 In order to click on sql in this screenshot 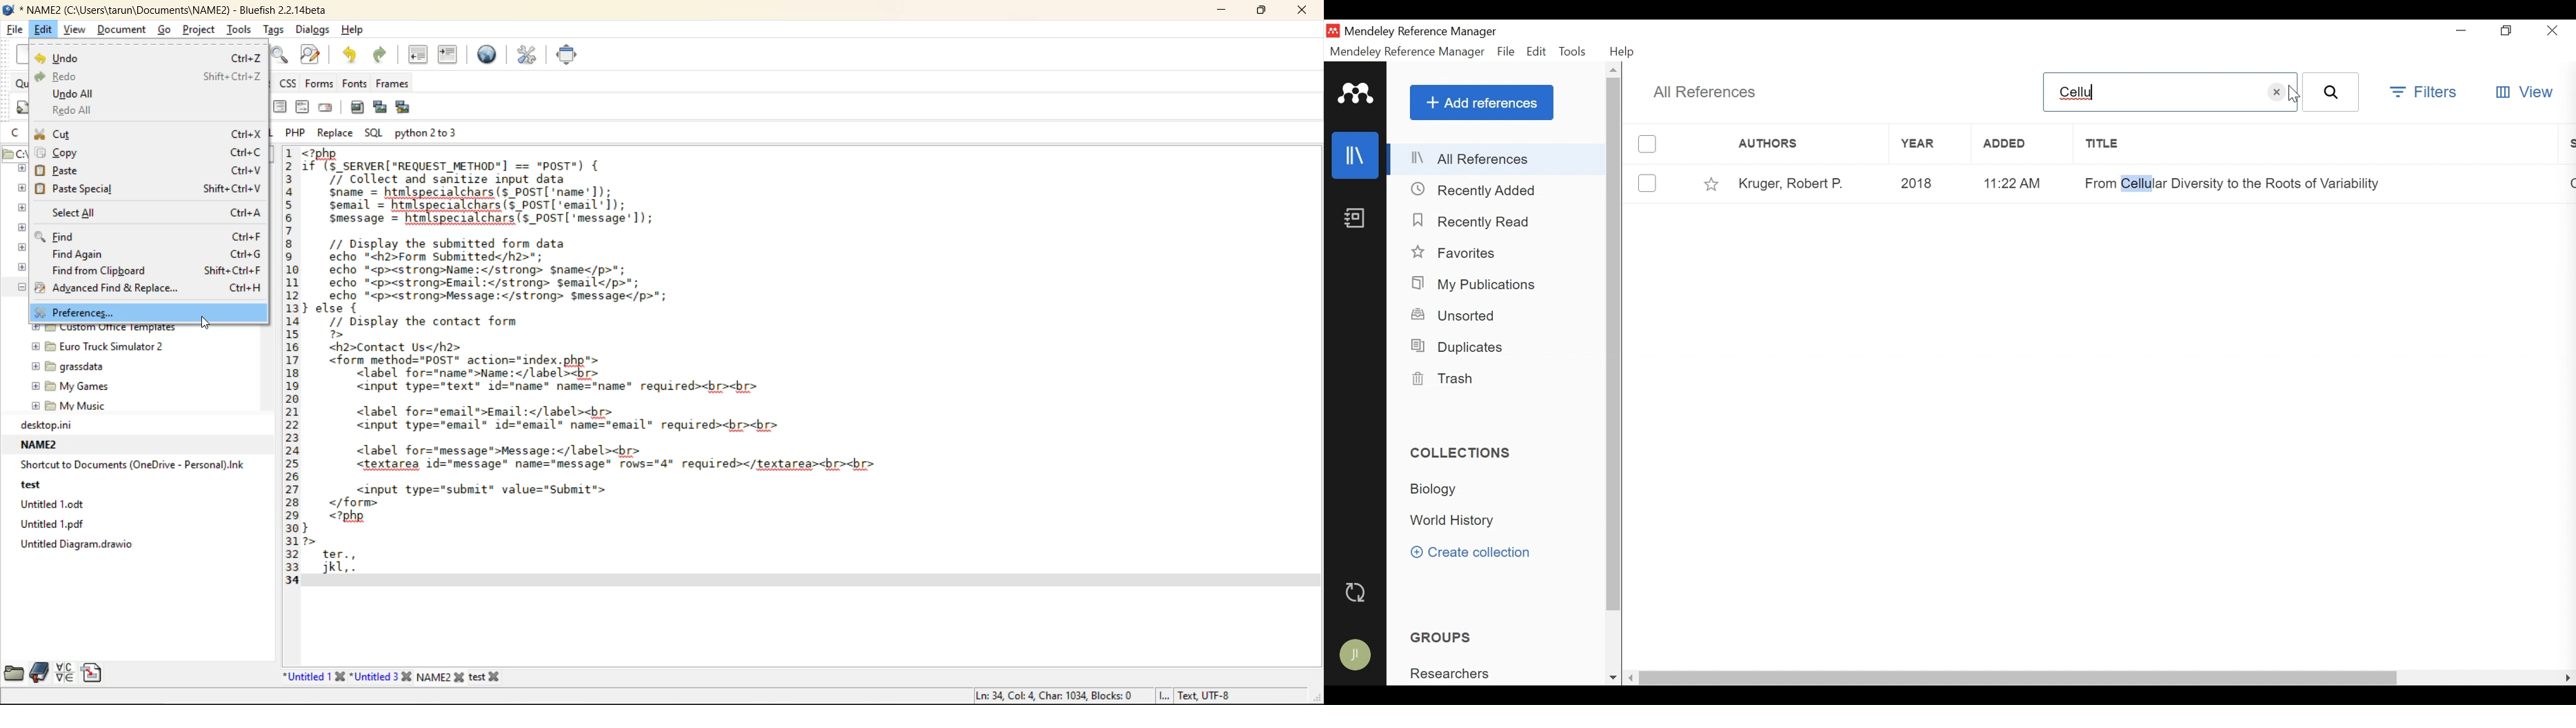, I will do `click(375, 132)`.